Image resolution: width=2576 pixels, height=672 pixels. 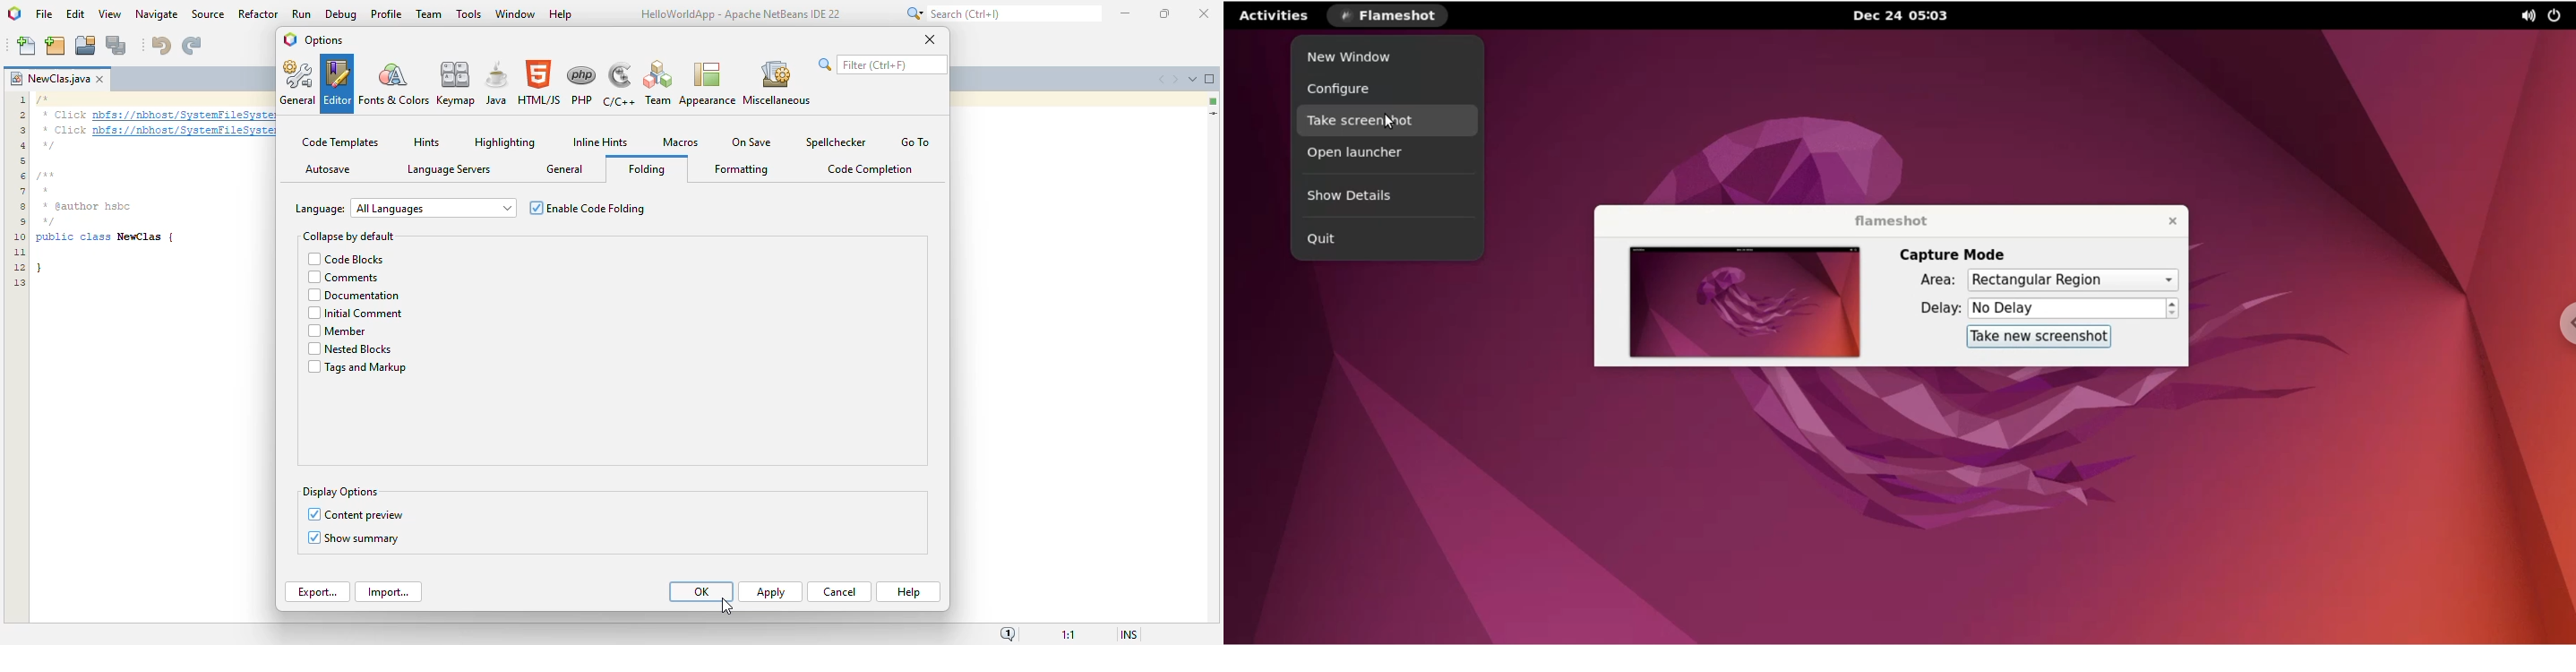 I want to click on options, so click(x=324, y=40).